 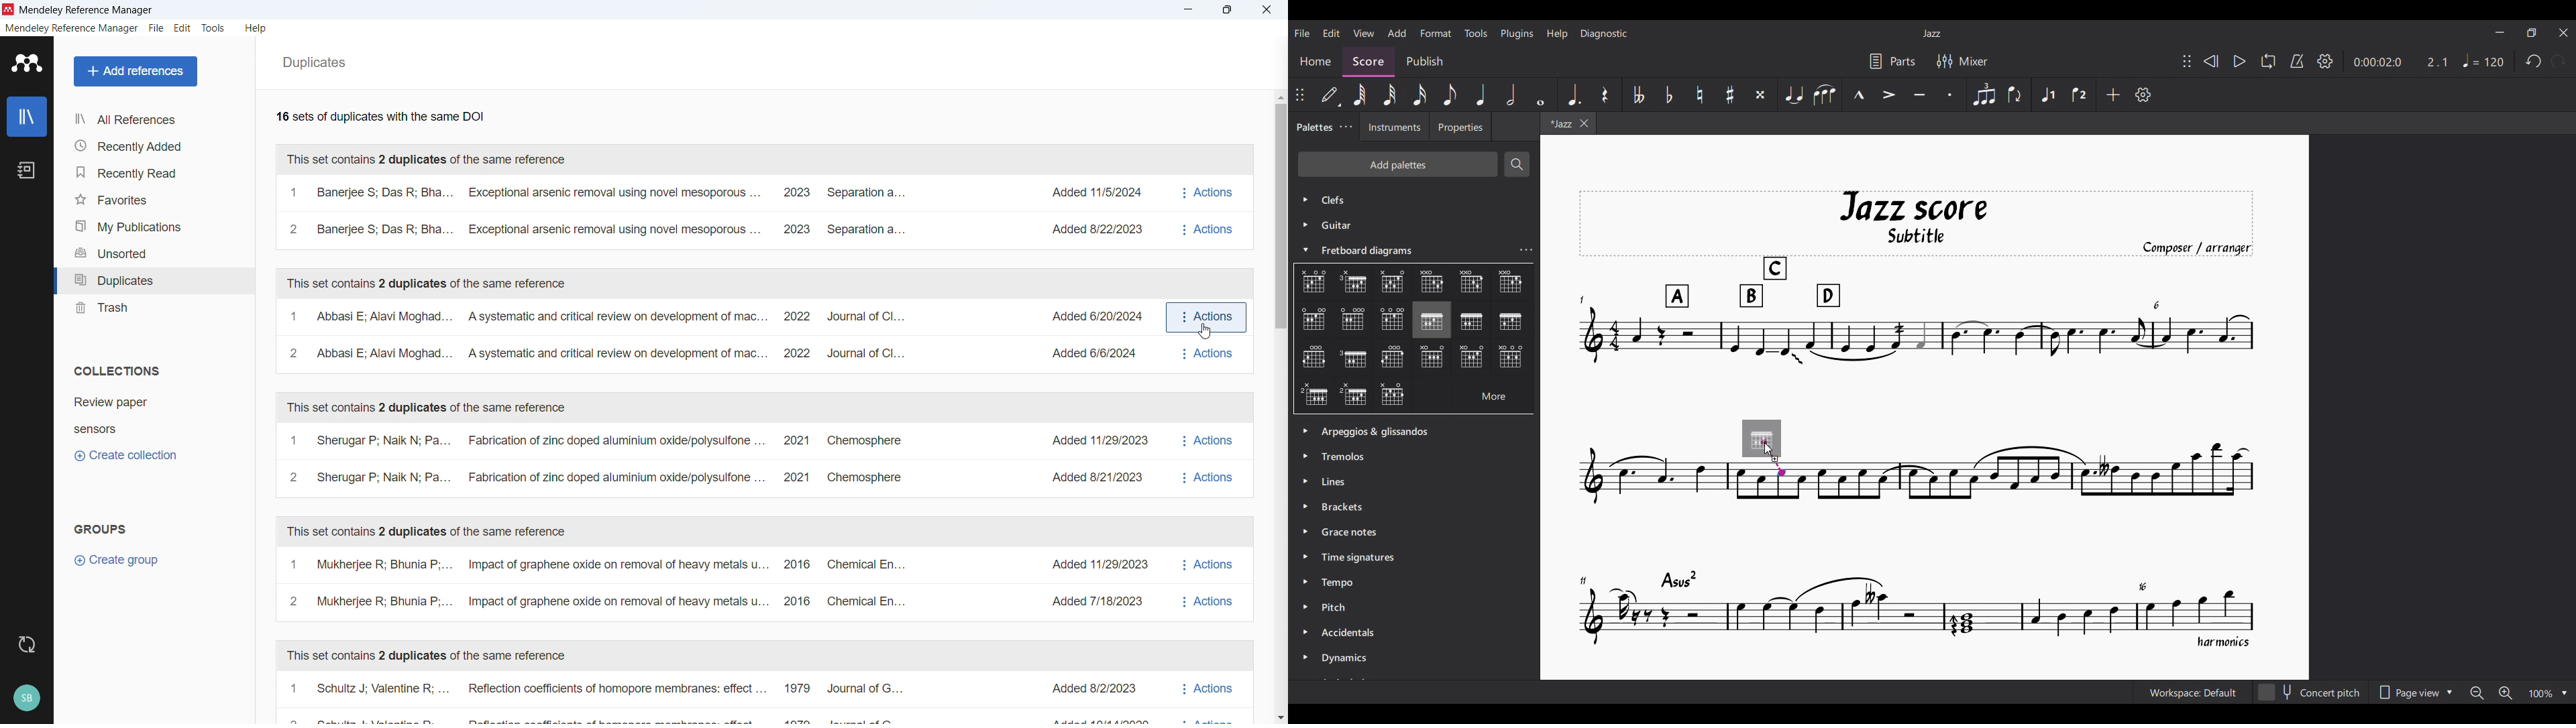 What do you see at coordinates (119, 562) in the screenshot?
I see `Create group ` at bounding box center [119, 562].